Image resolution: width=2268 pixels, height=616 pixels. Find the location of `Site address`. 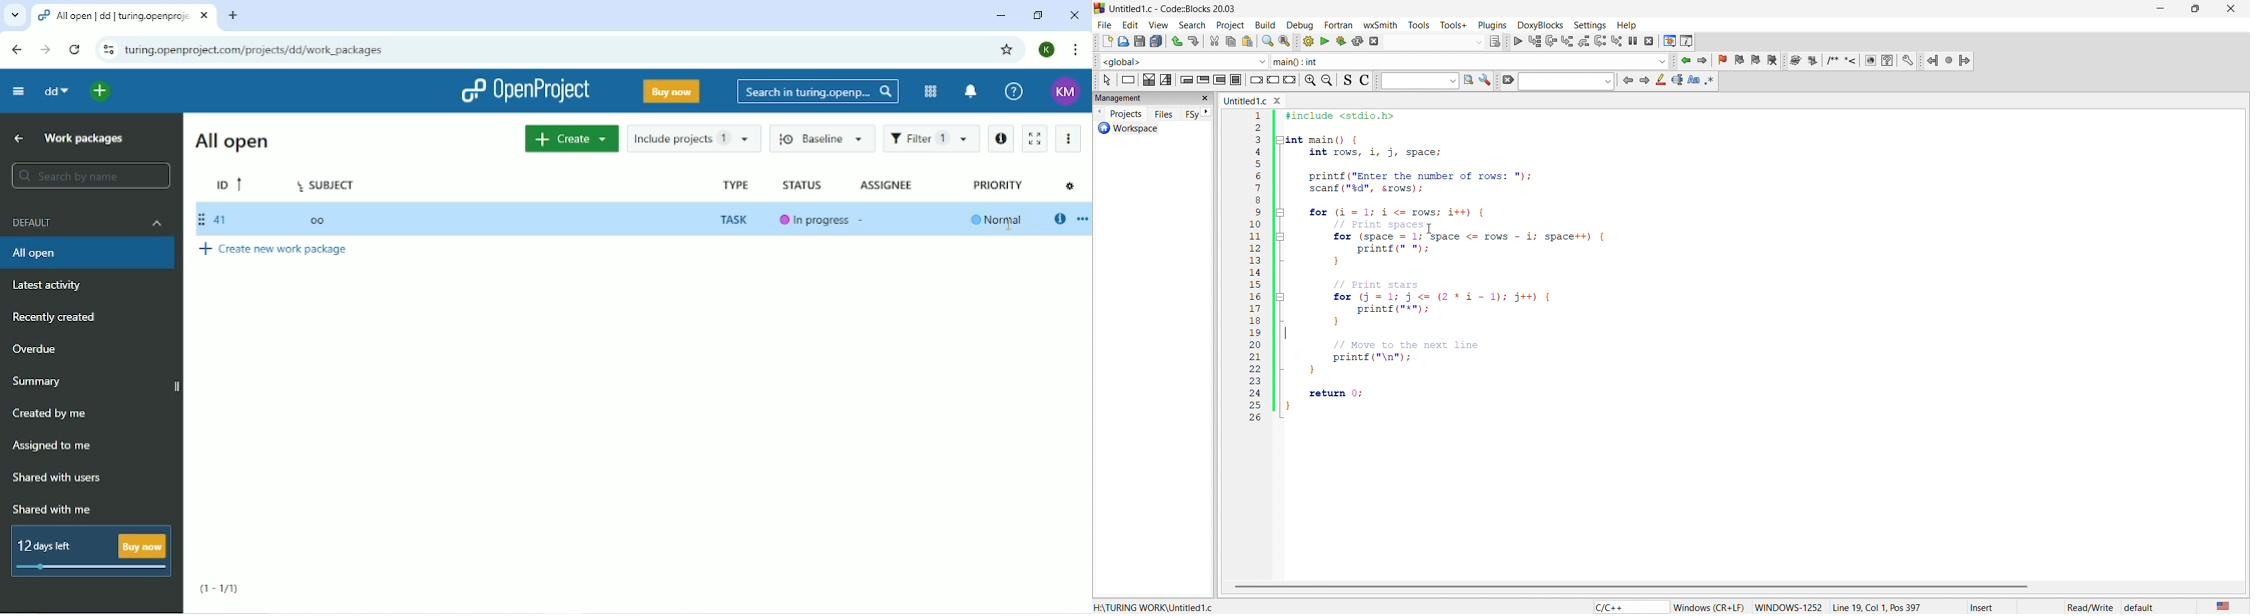

Site address is located at coordinates (255, 52).